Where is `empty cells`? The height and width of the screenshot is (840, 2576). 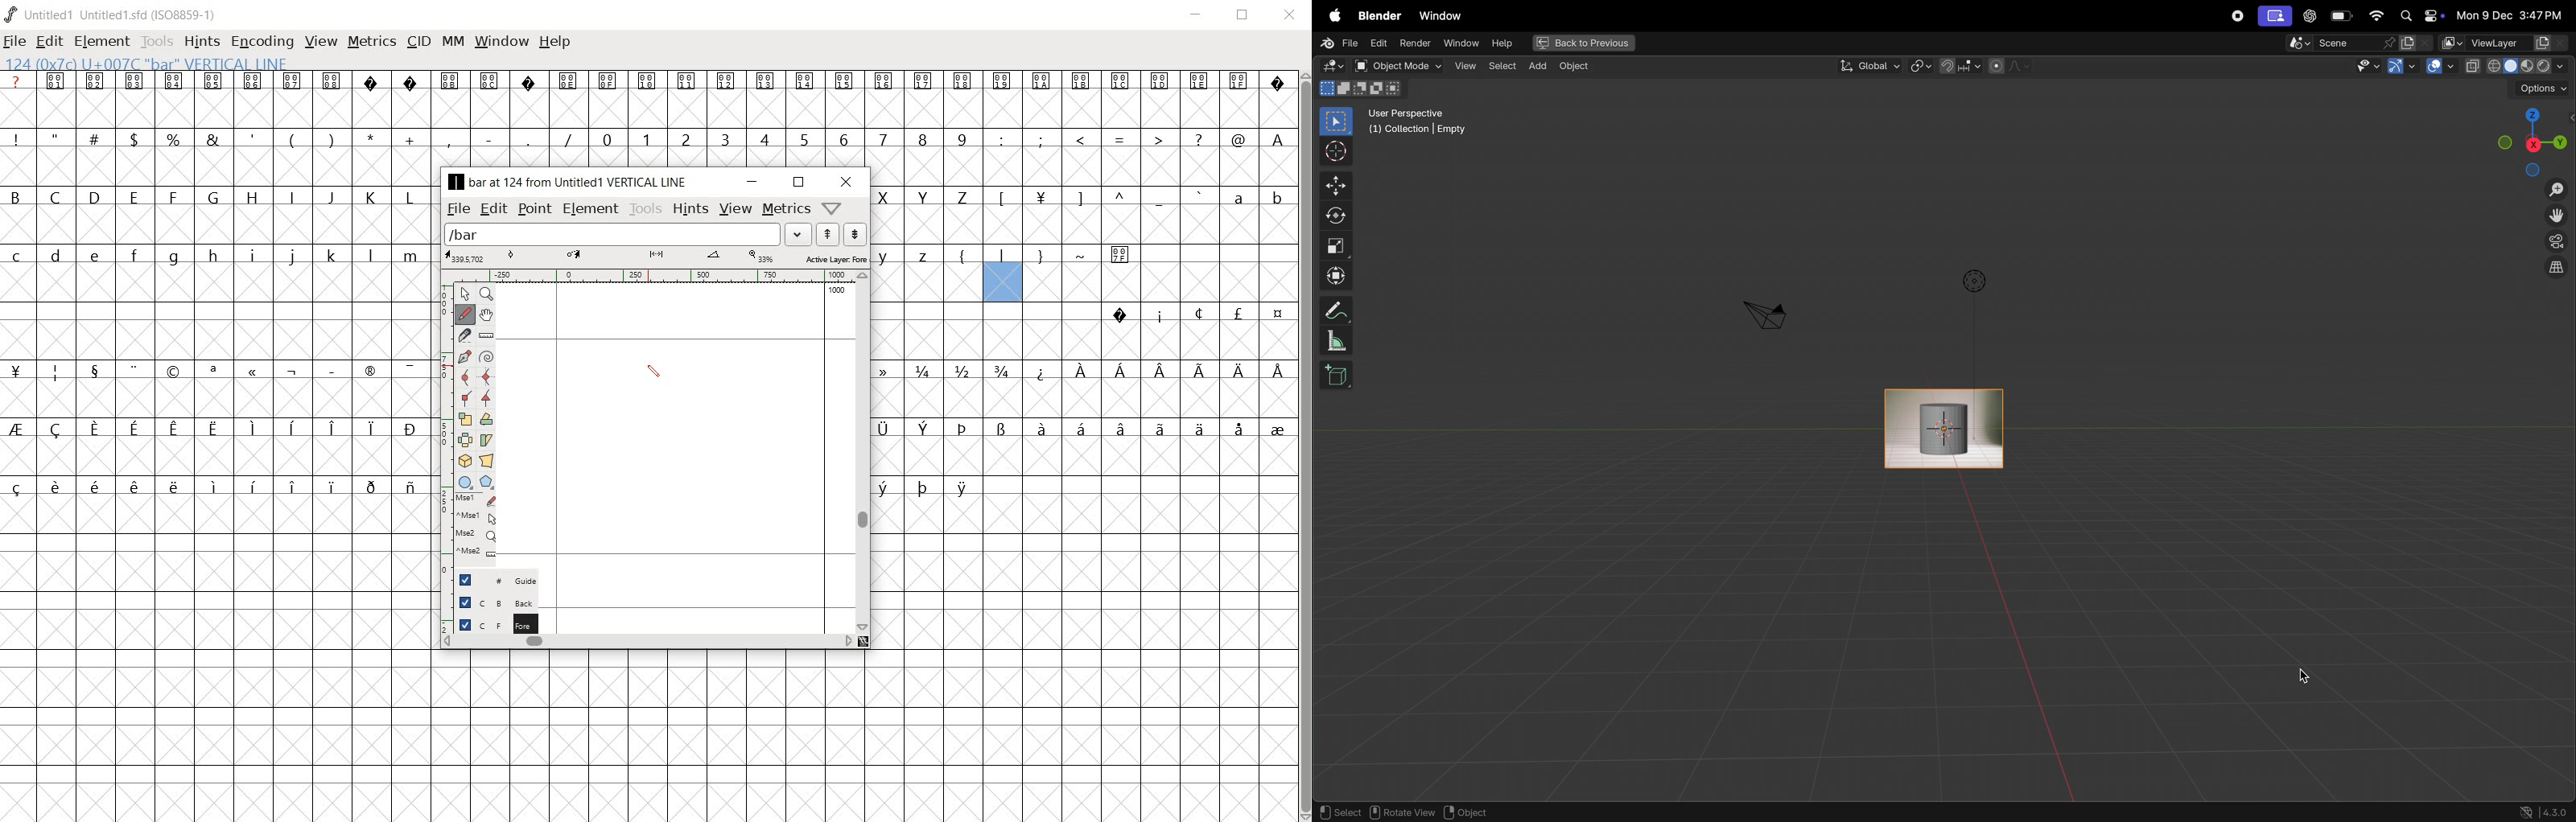
empty cells is located at coordinates (1082, 167).